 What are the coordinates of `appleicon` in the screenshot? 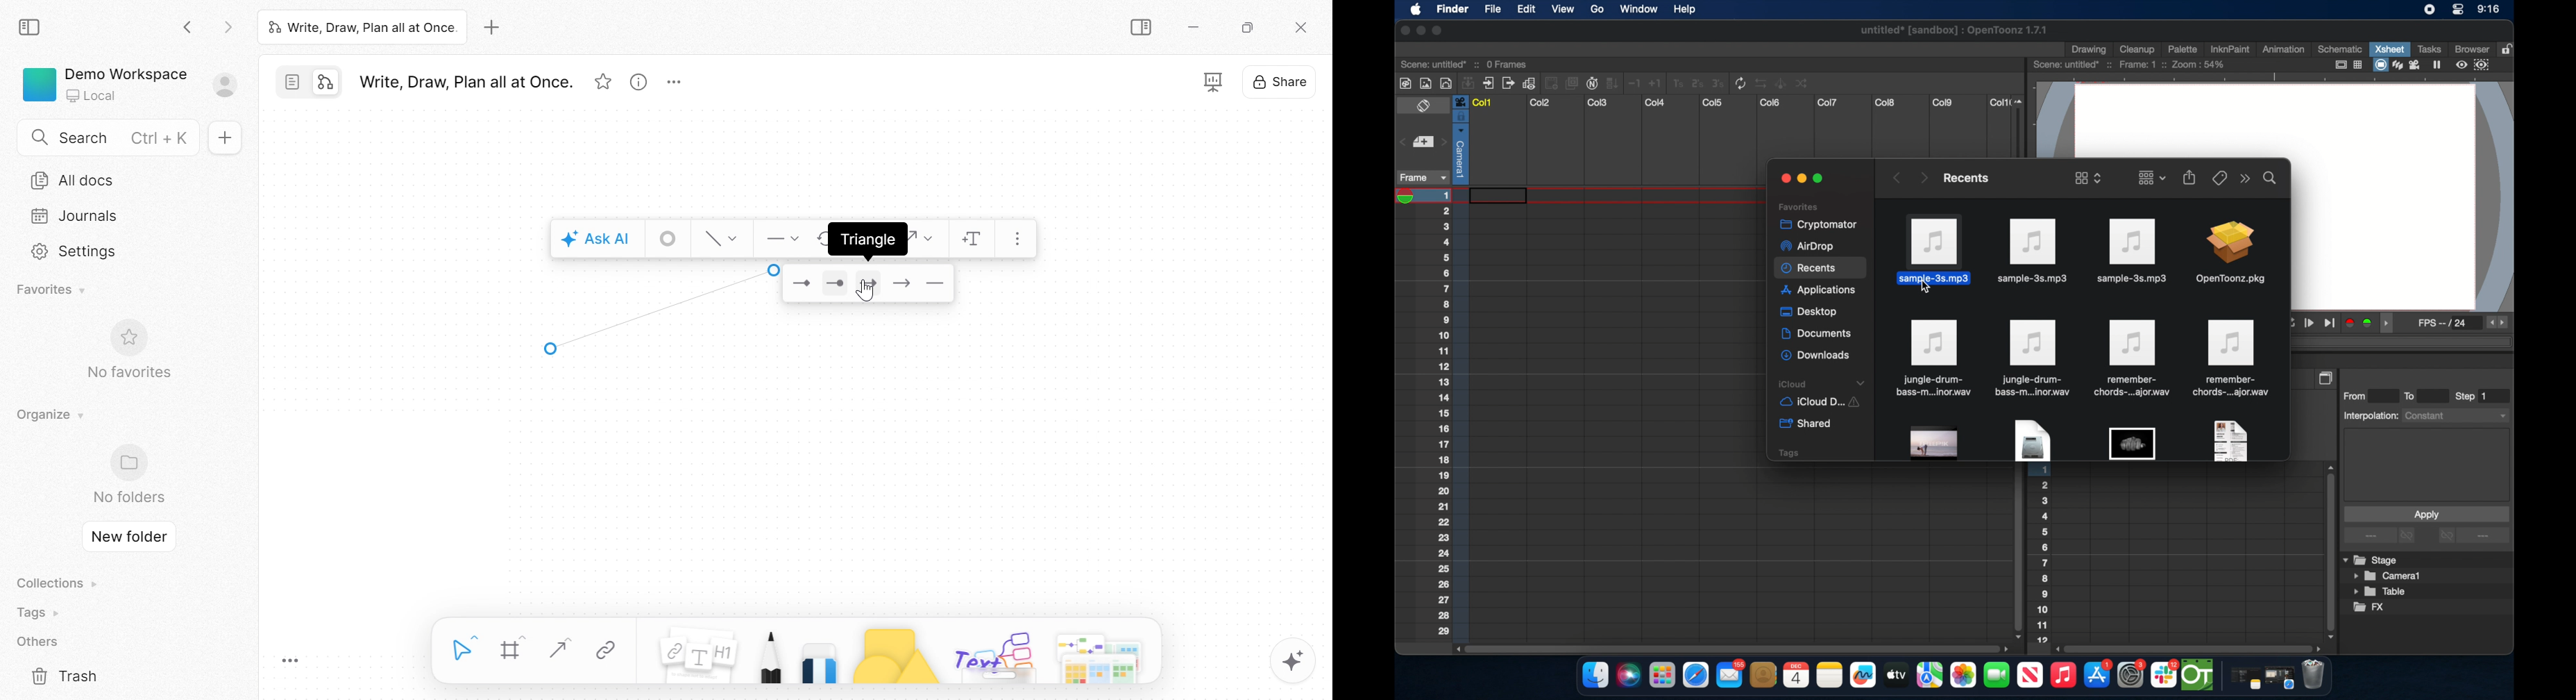 It's located at (1415, 10).